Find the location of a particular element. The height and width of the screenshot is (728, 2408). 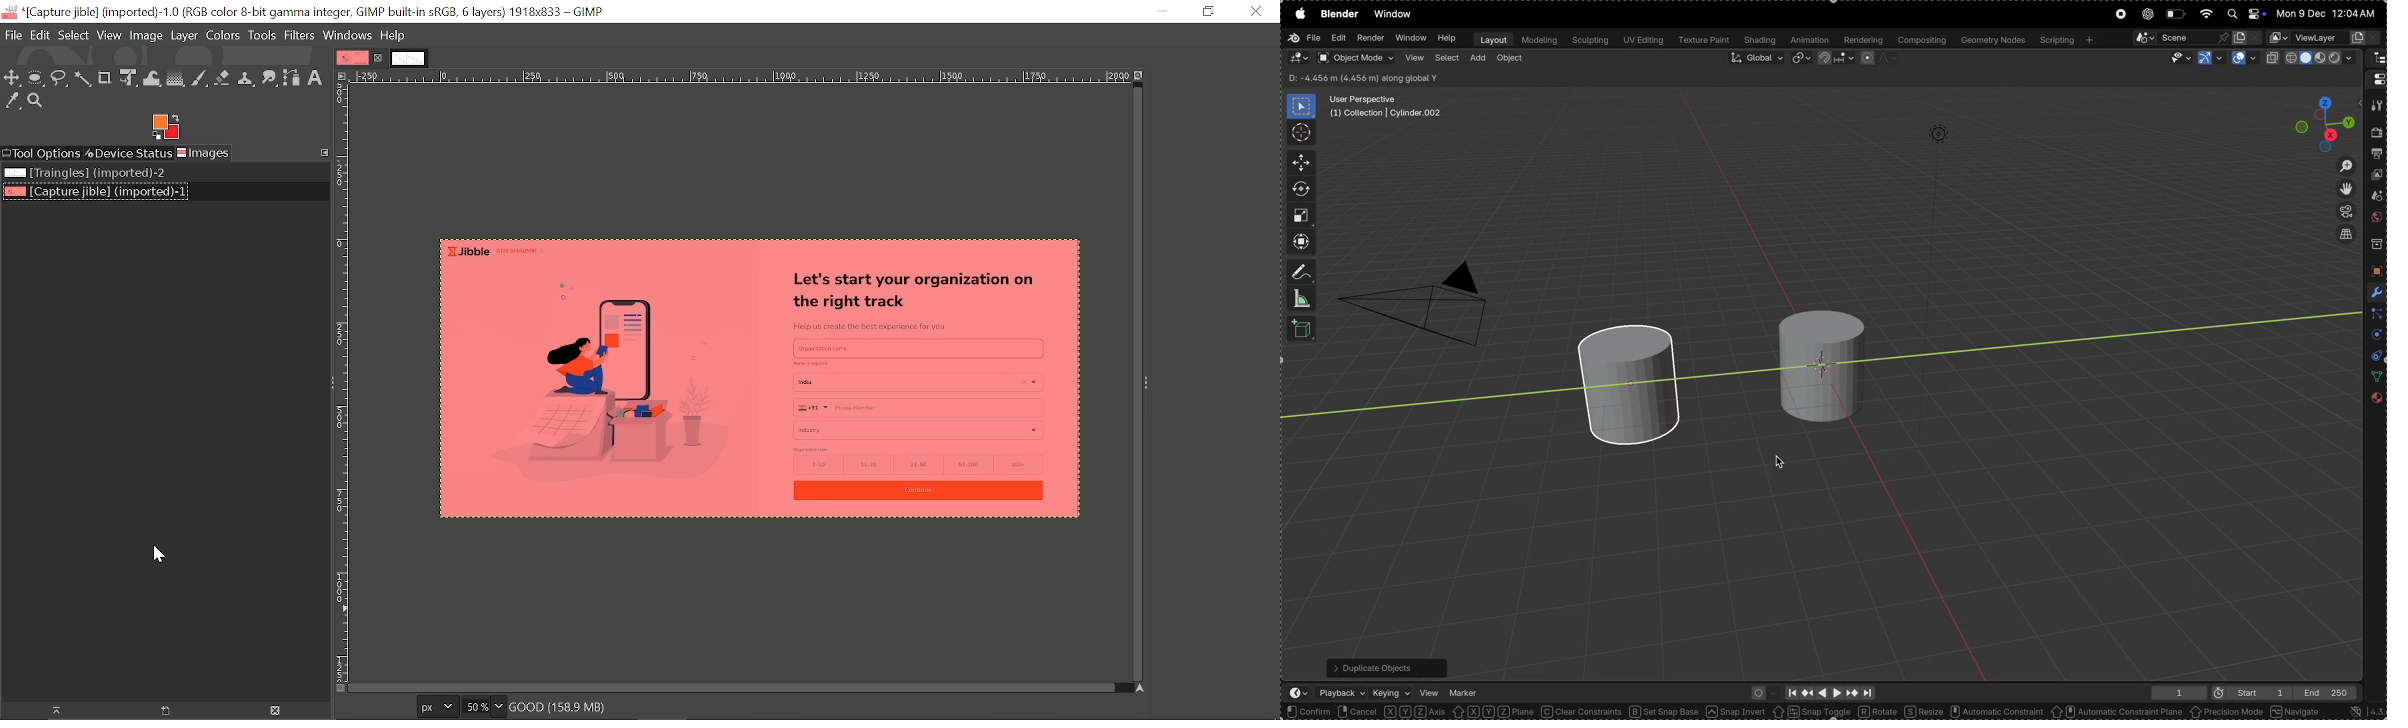

show overlays is located at coordinates (2244, 59).